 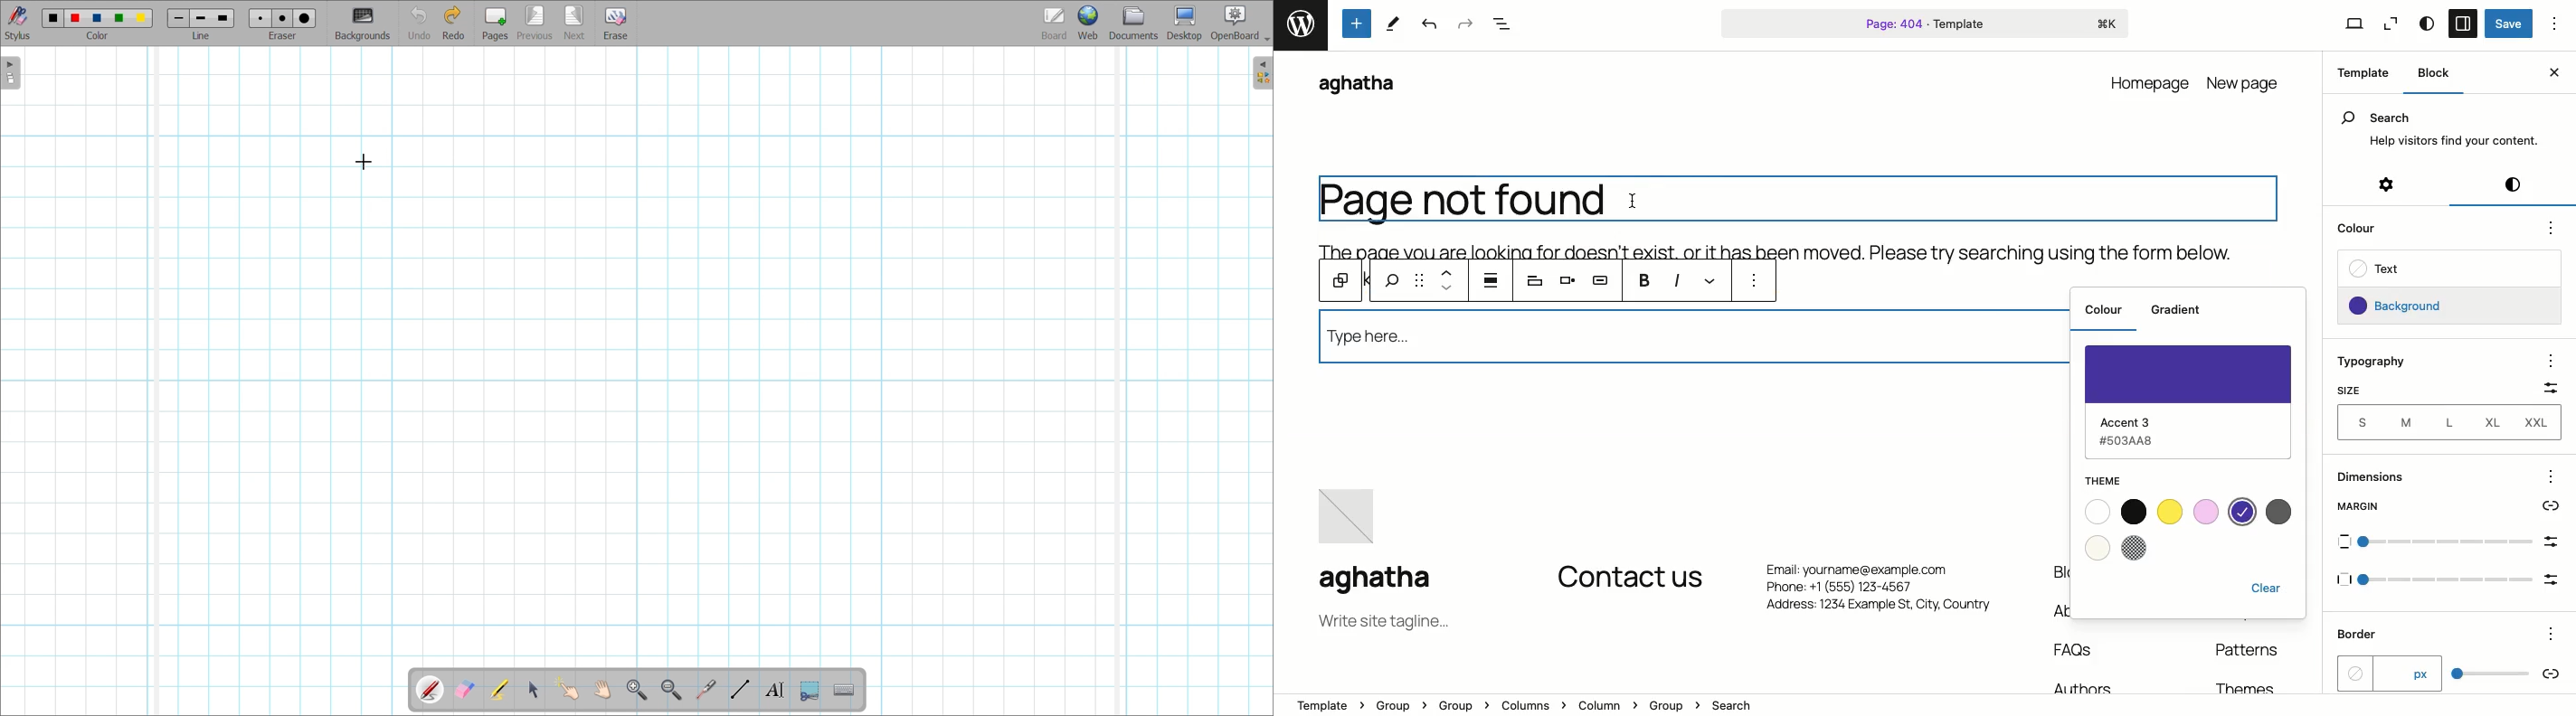 I want to click on Current selection/Board, so click(x=1055, y=23).